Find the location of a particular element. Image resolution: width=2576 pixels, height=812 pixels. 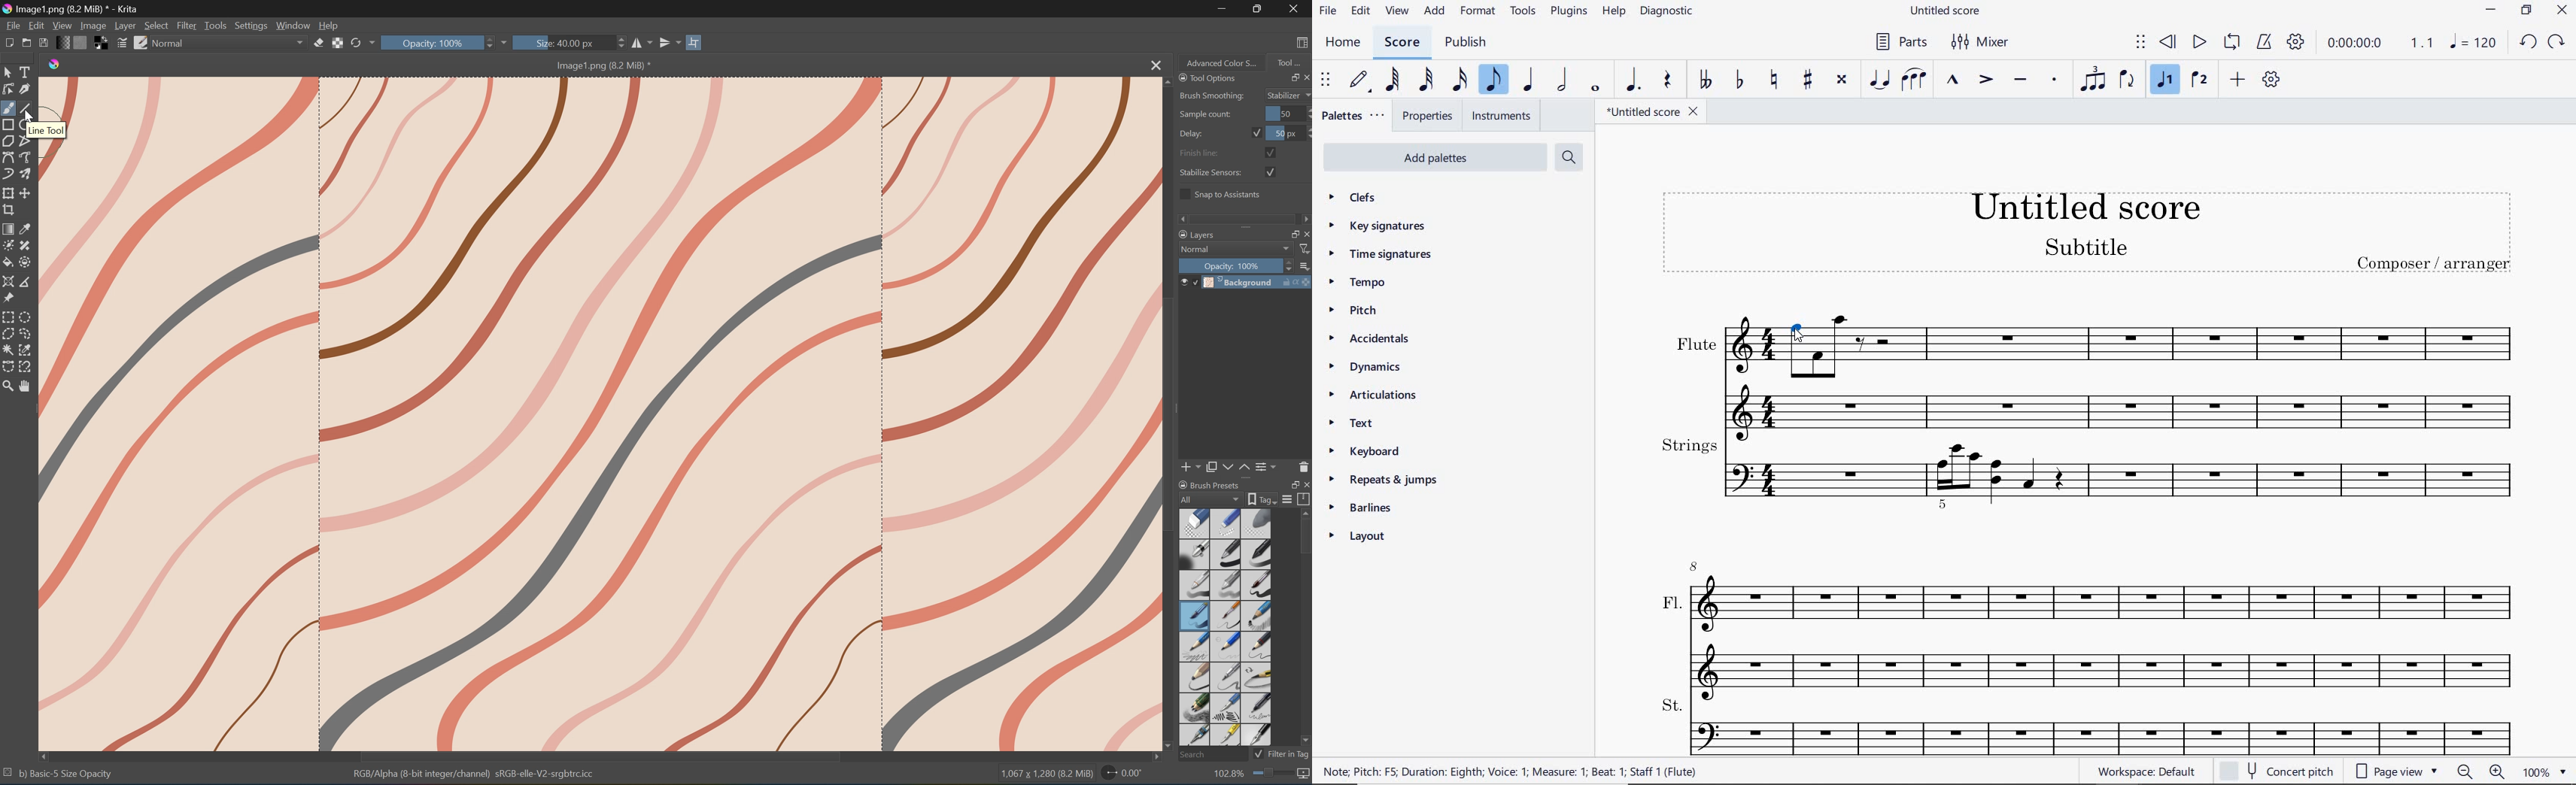

TOGGLE SHARP is located at coordinates (1808, 79).